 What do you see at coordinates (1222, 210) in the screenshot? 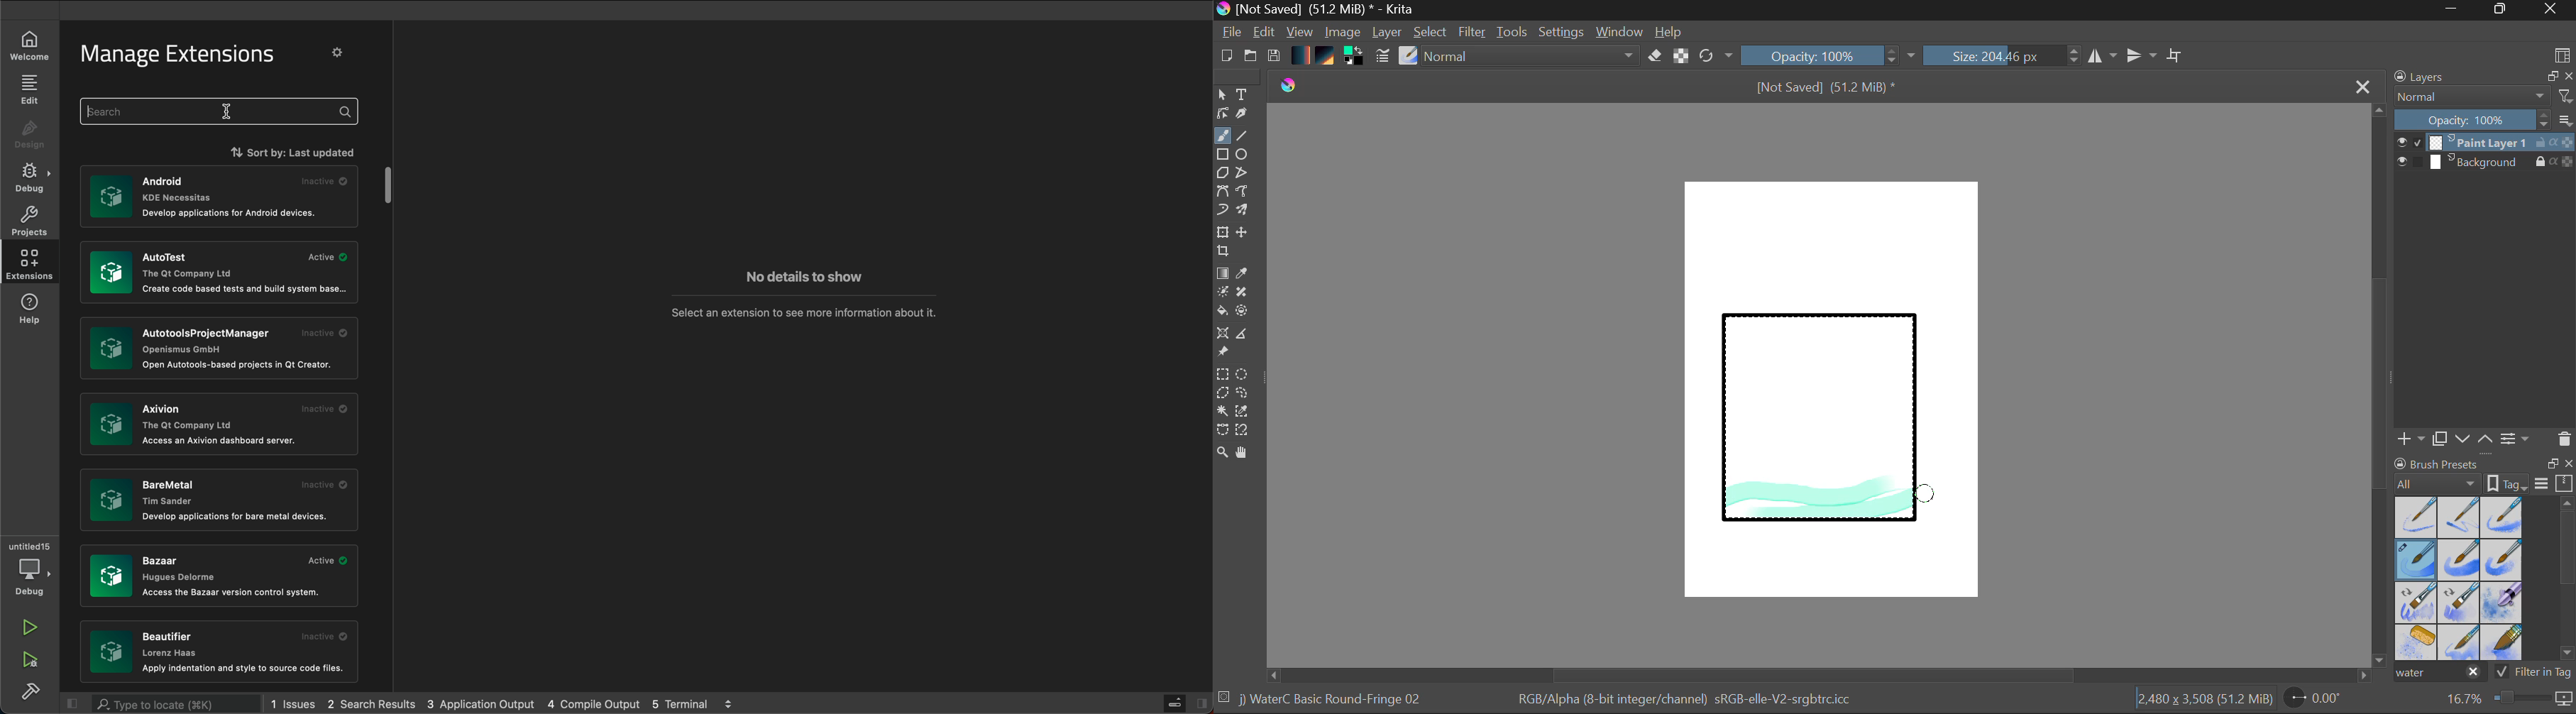
I see `Dynamic Brush` at bounding box center [1222, 210].